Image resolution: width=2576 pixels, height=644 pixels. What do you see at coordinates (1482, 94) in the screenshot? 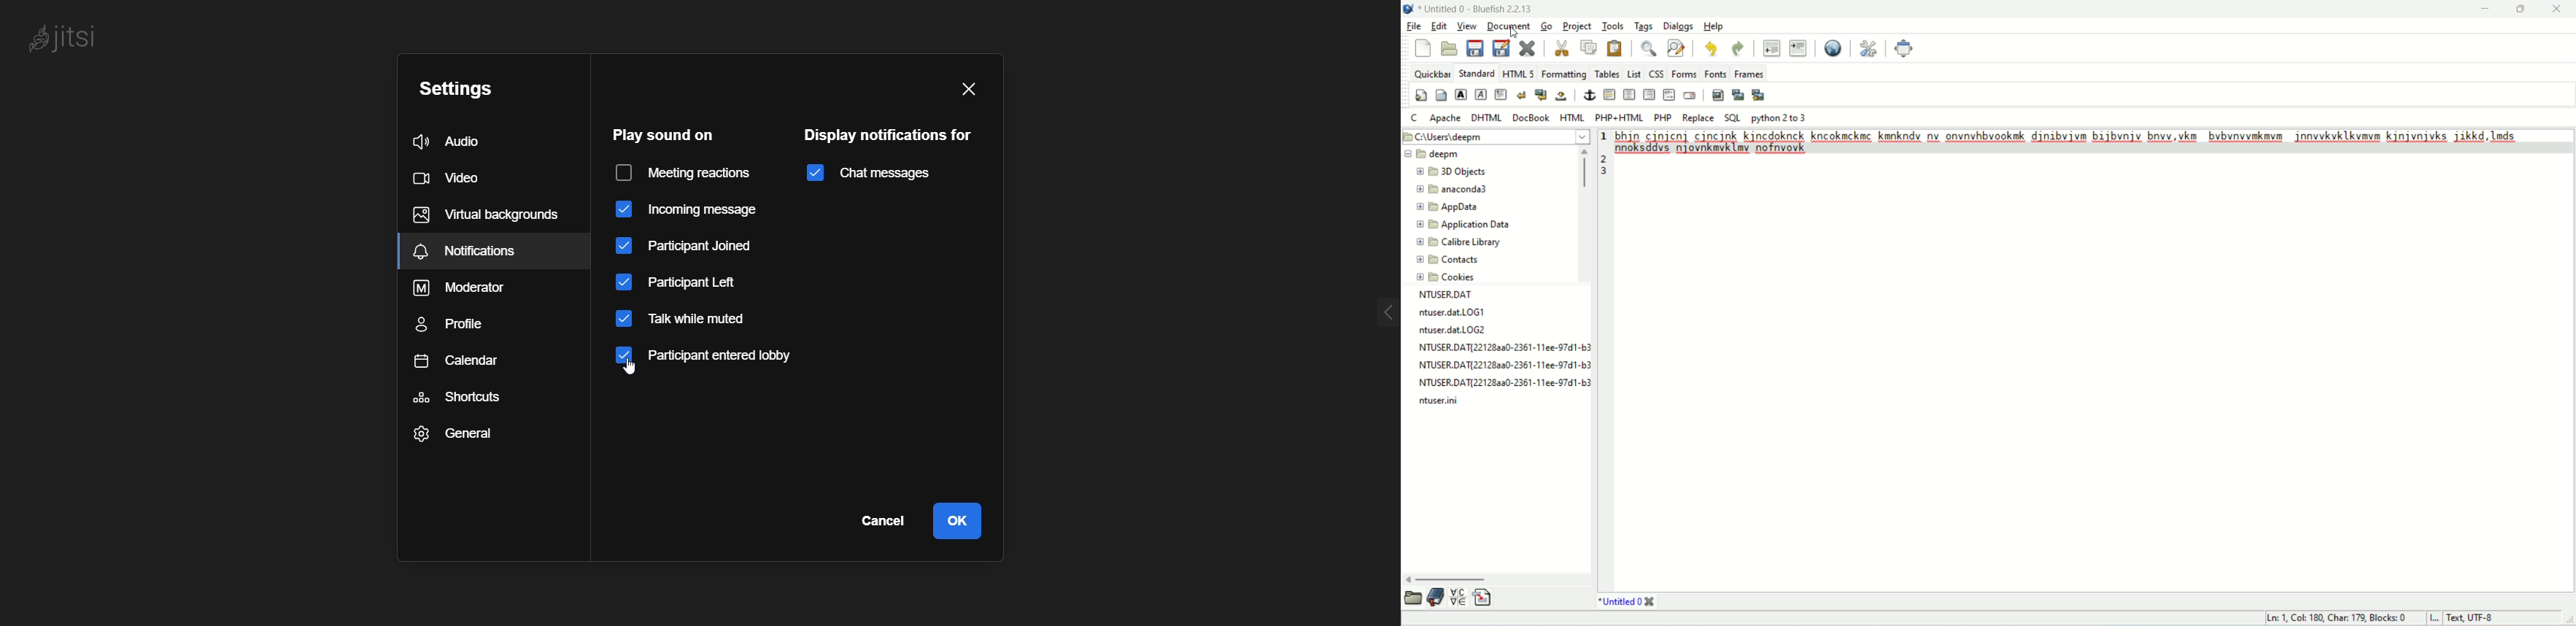
I see `emphasize` at bounding box center [1482, 94].